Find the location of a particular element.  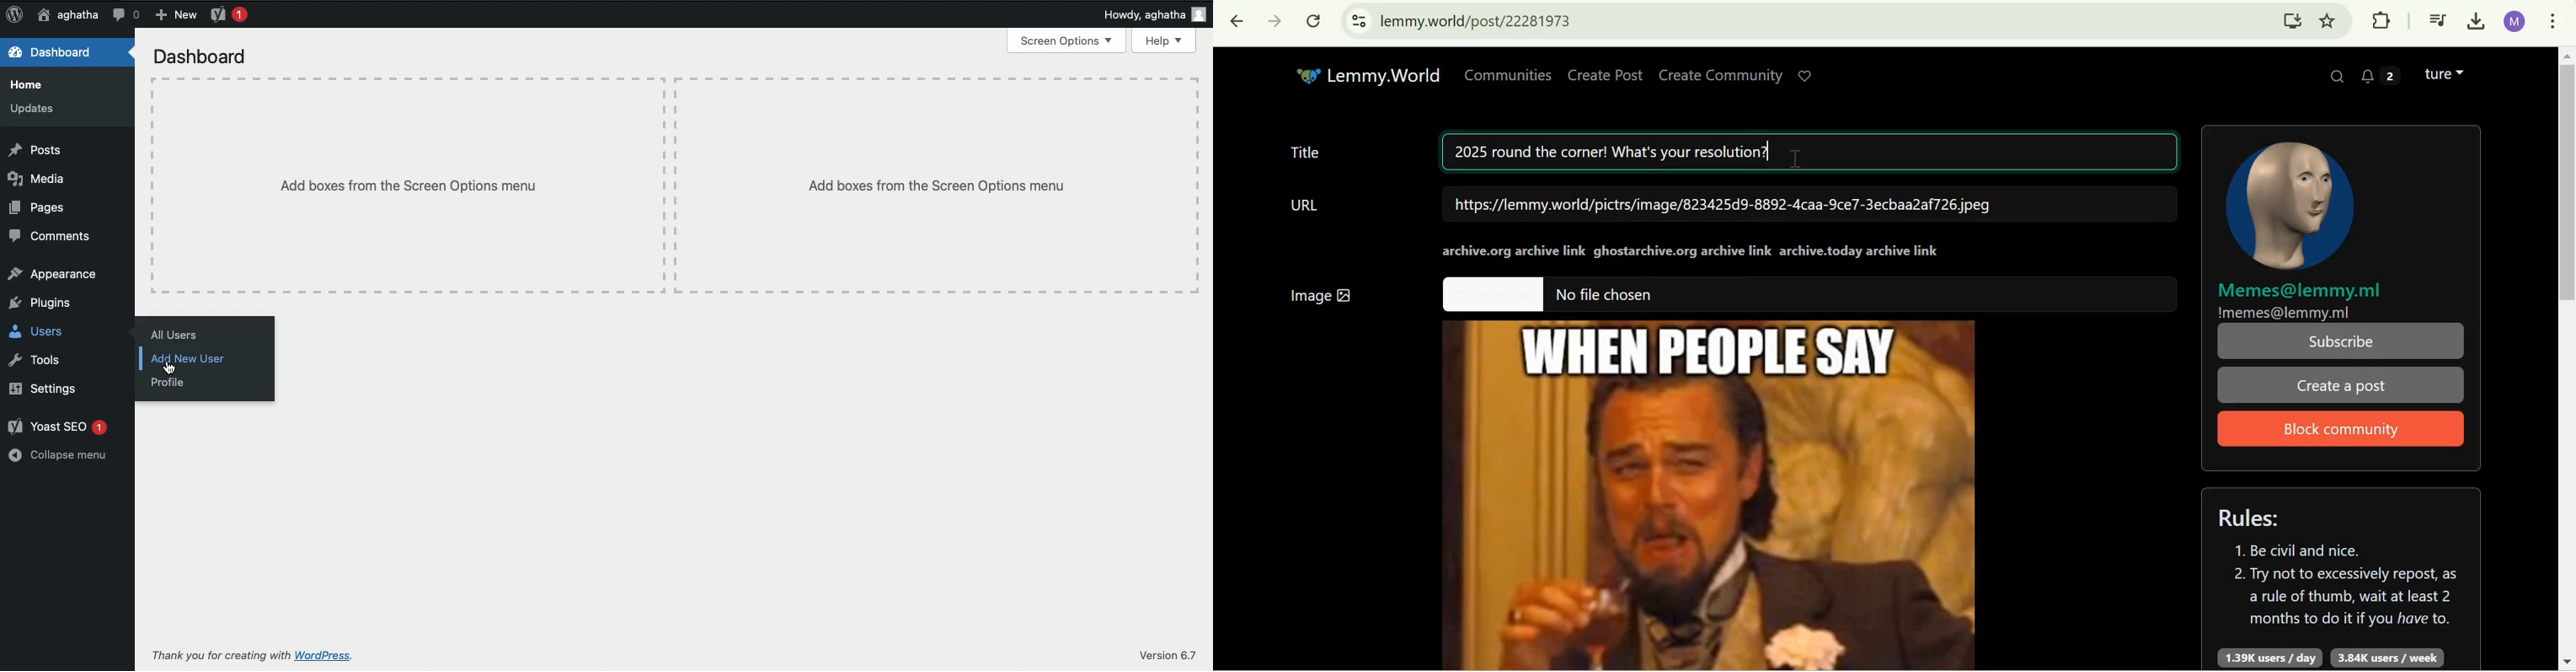

Click to go forward, hold to see history is located at coordinates (1276, 21).